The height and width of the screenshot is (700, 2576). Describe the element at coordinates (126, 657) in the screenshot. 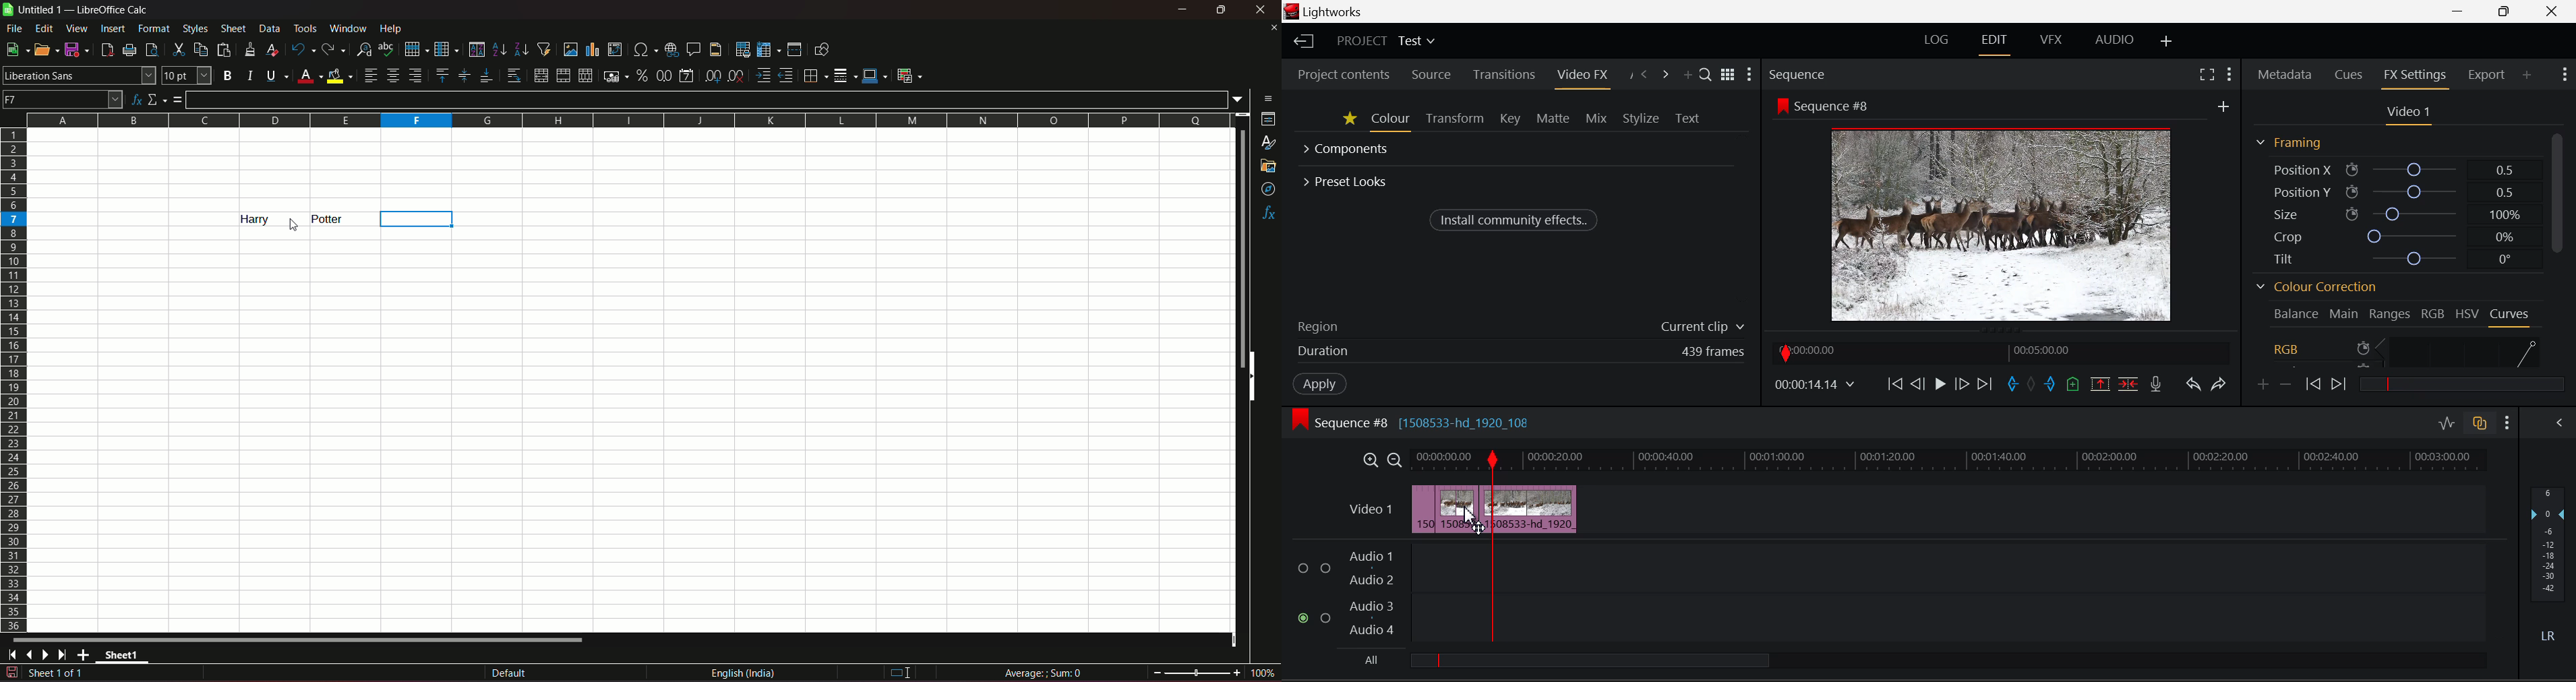

I see `sheet name` at that location.